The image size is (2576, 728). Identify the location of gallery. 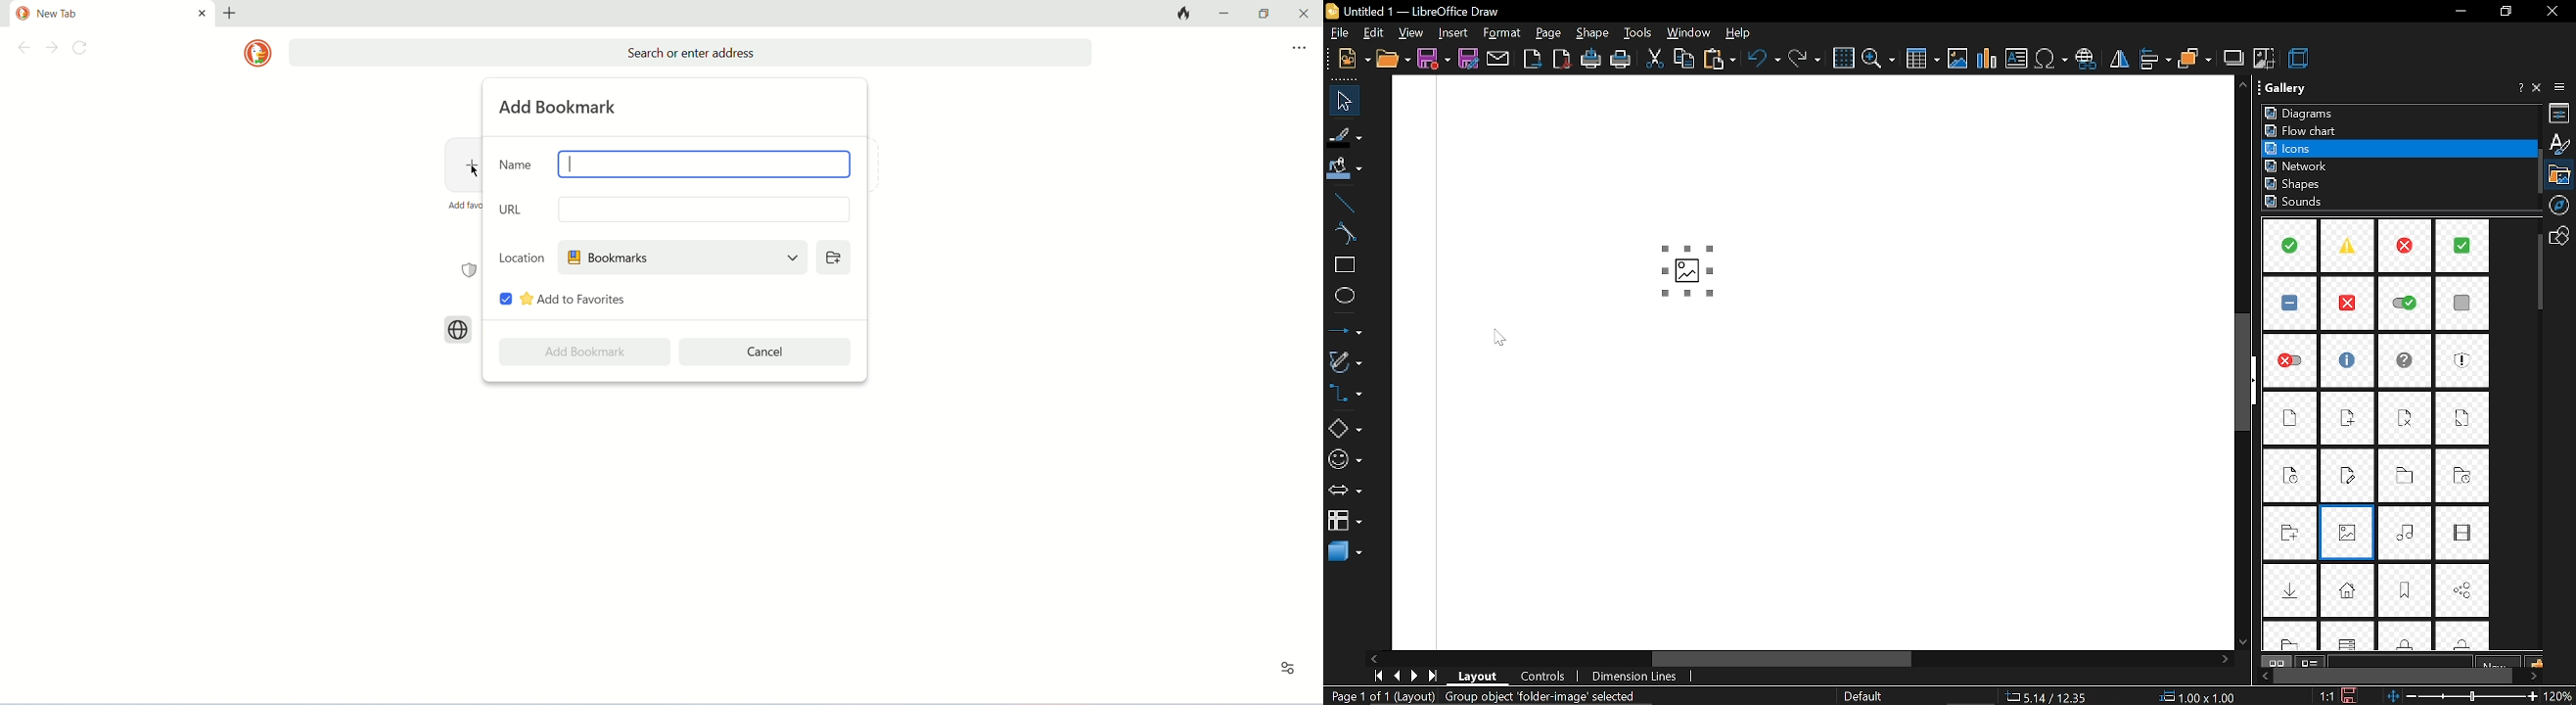
(2562, 174).